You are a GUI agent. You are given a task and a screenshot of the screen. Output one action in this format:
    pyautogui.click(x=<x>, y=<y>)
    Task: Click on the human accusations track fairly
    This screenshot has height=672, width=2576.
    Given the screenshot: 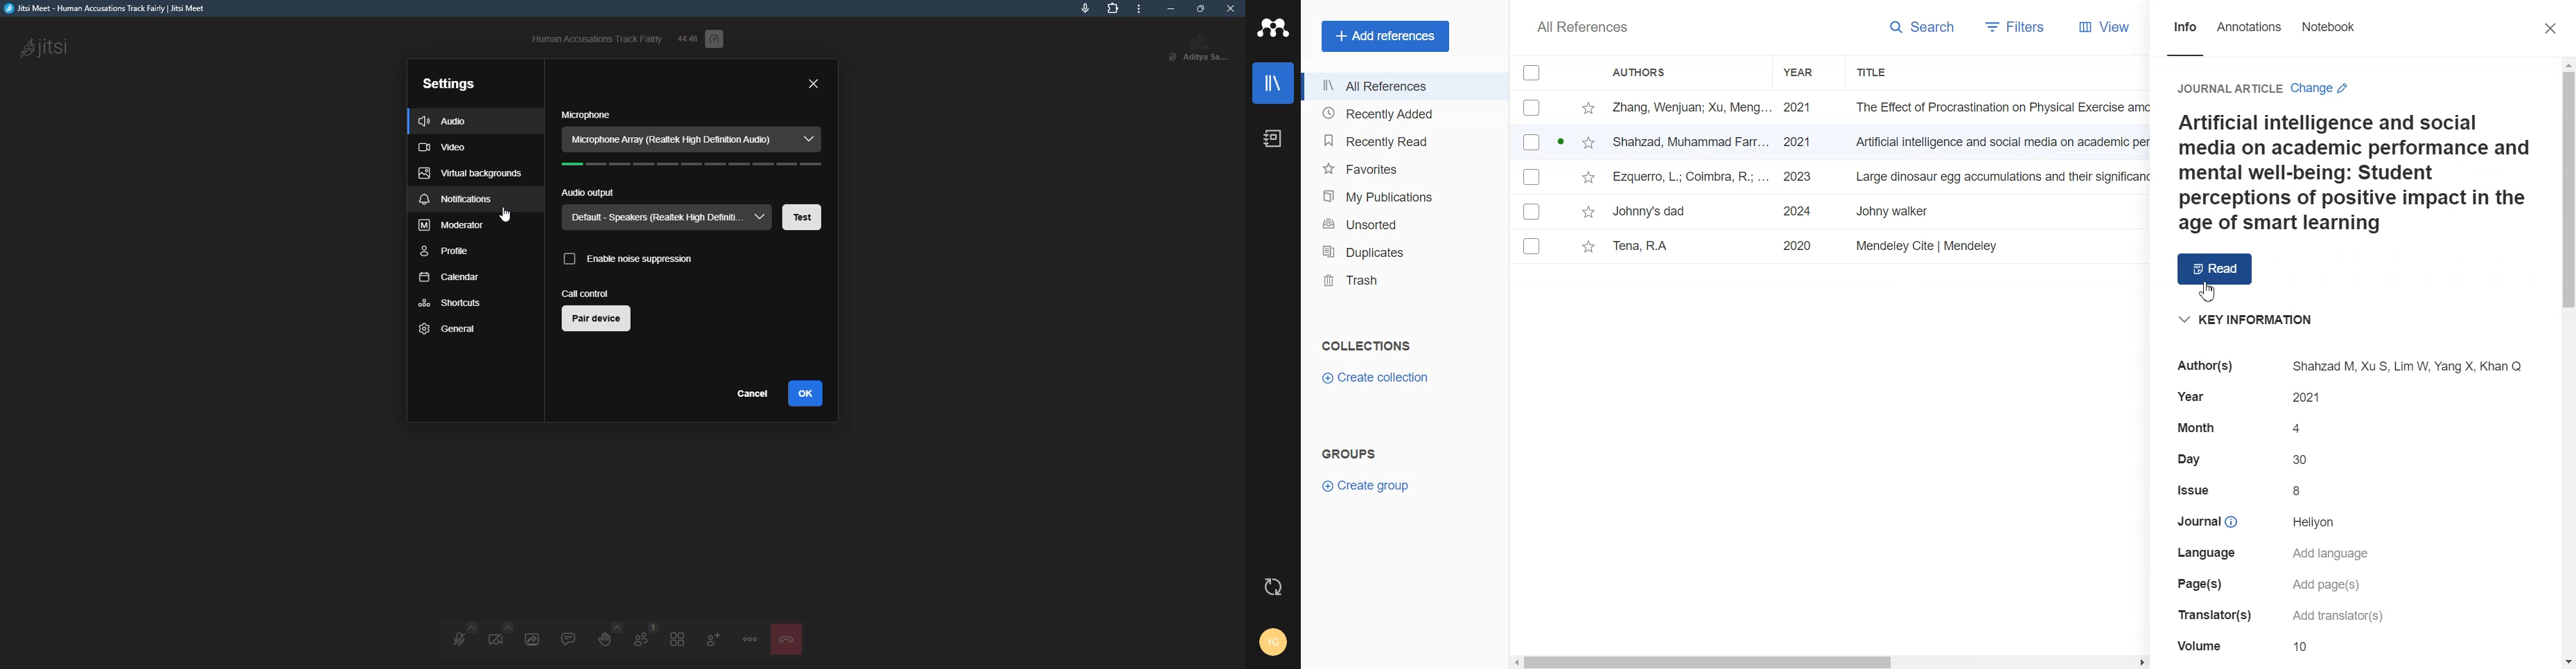 What is the action you would take?
    pyautogui.click(x=596, y=38)
    